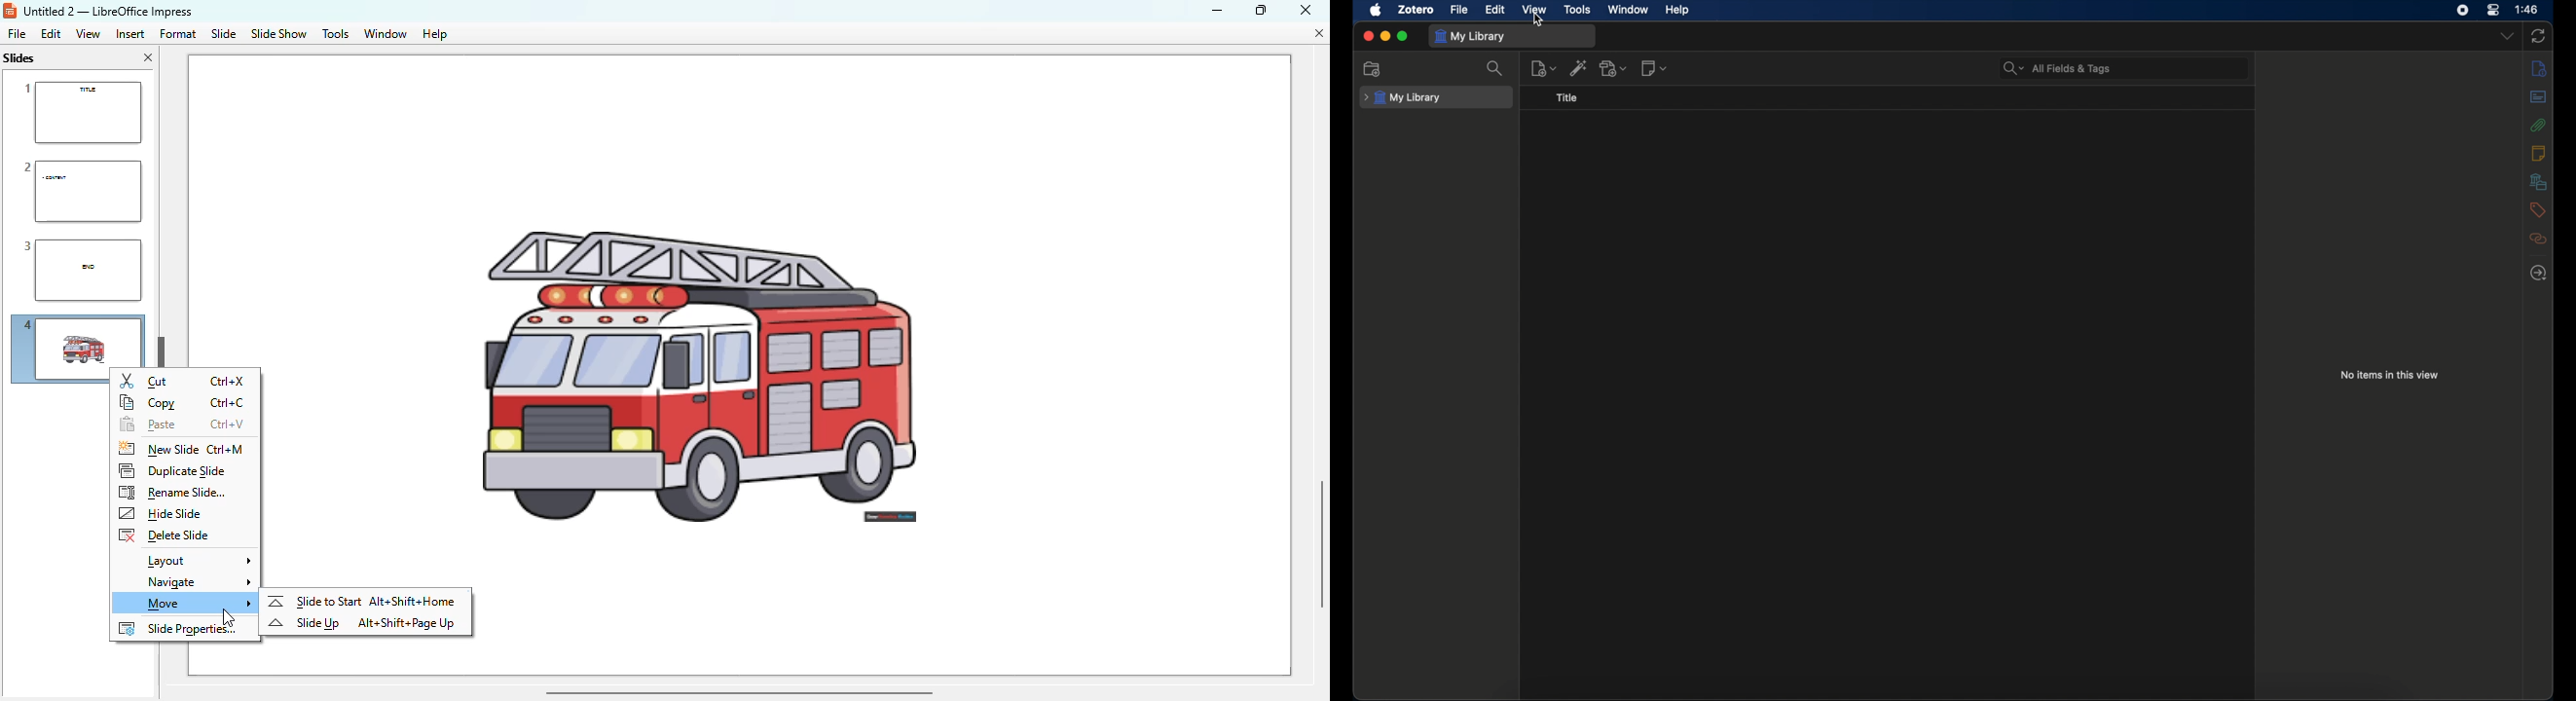 The height and width of the screenshot is (728, 2576). What do you see at coordinates (2057, 68) in the screenshot?
I see `All fields & tags` at bounding box center [2057, 68].